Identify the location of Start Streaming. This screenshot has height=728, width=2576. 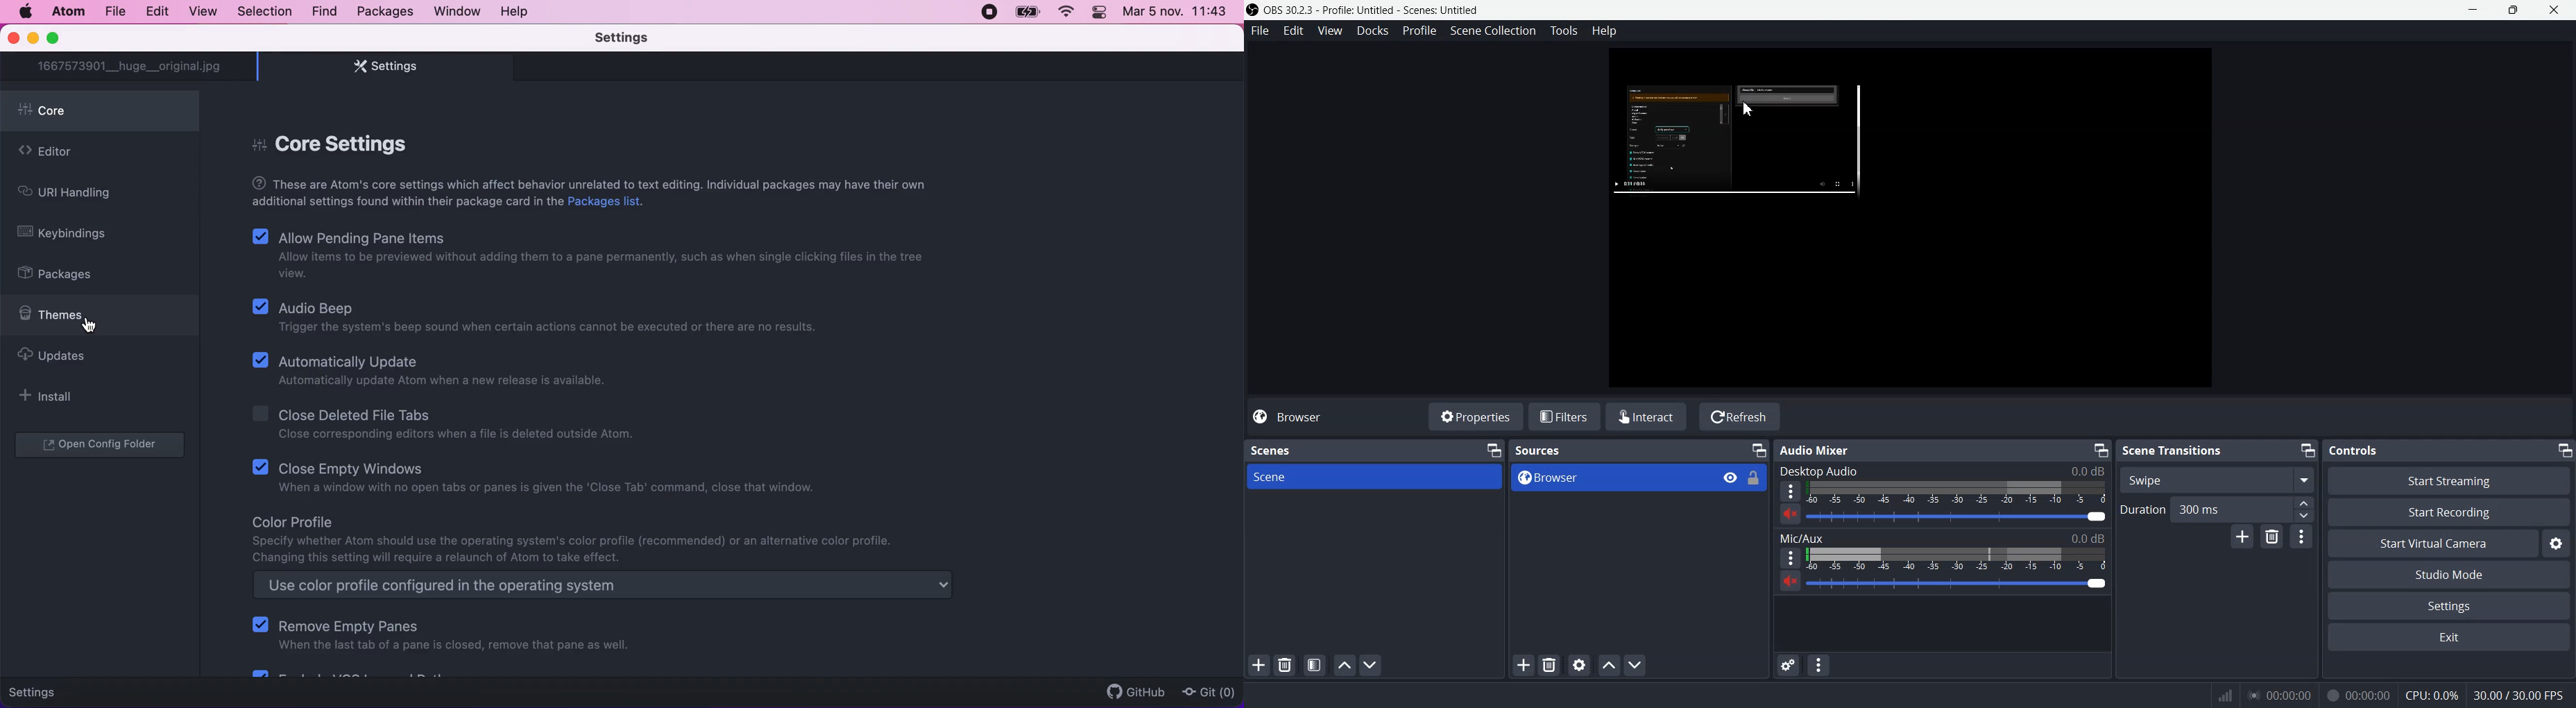
(2449, 480).